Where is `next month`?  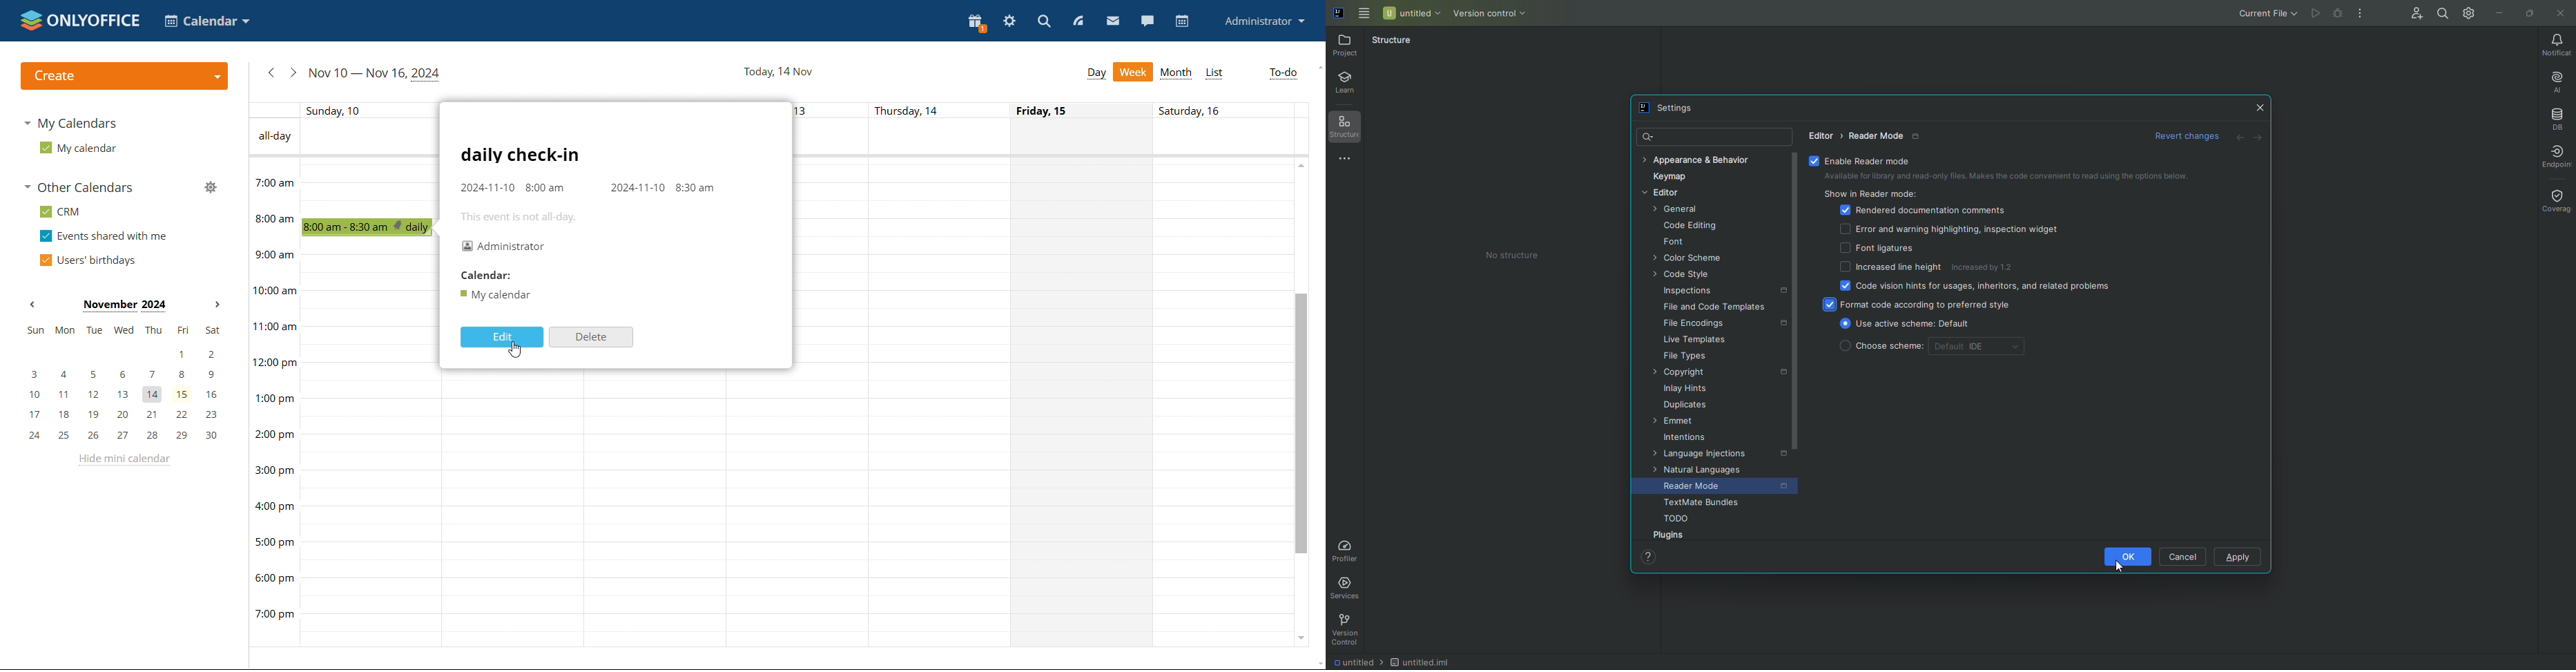
next month is located at coordinates (215, 305).